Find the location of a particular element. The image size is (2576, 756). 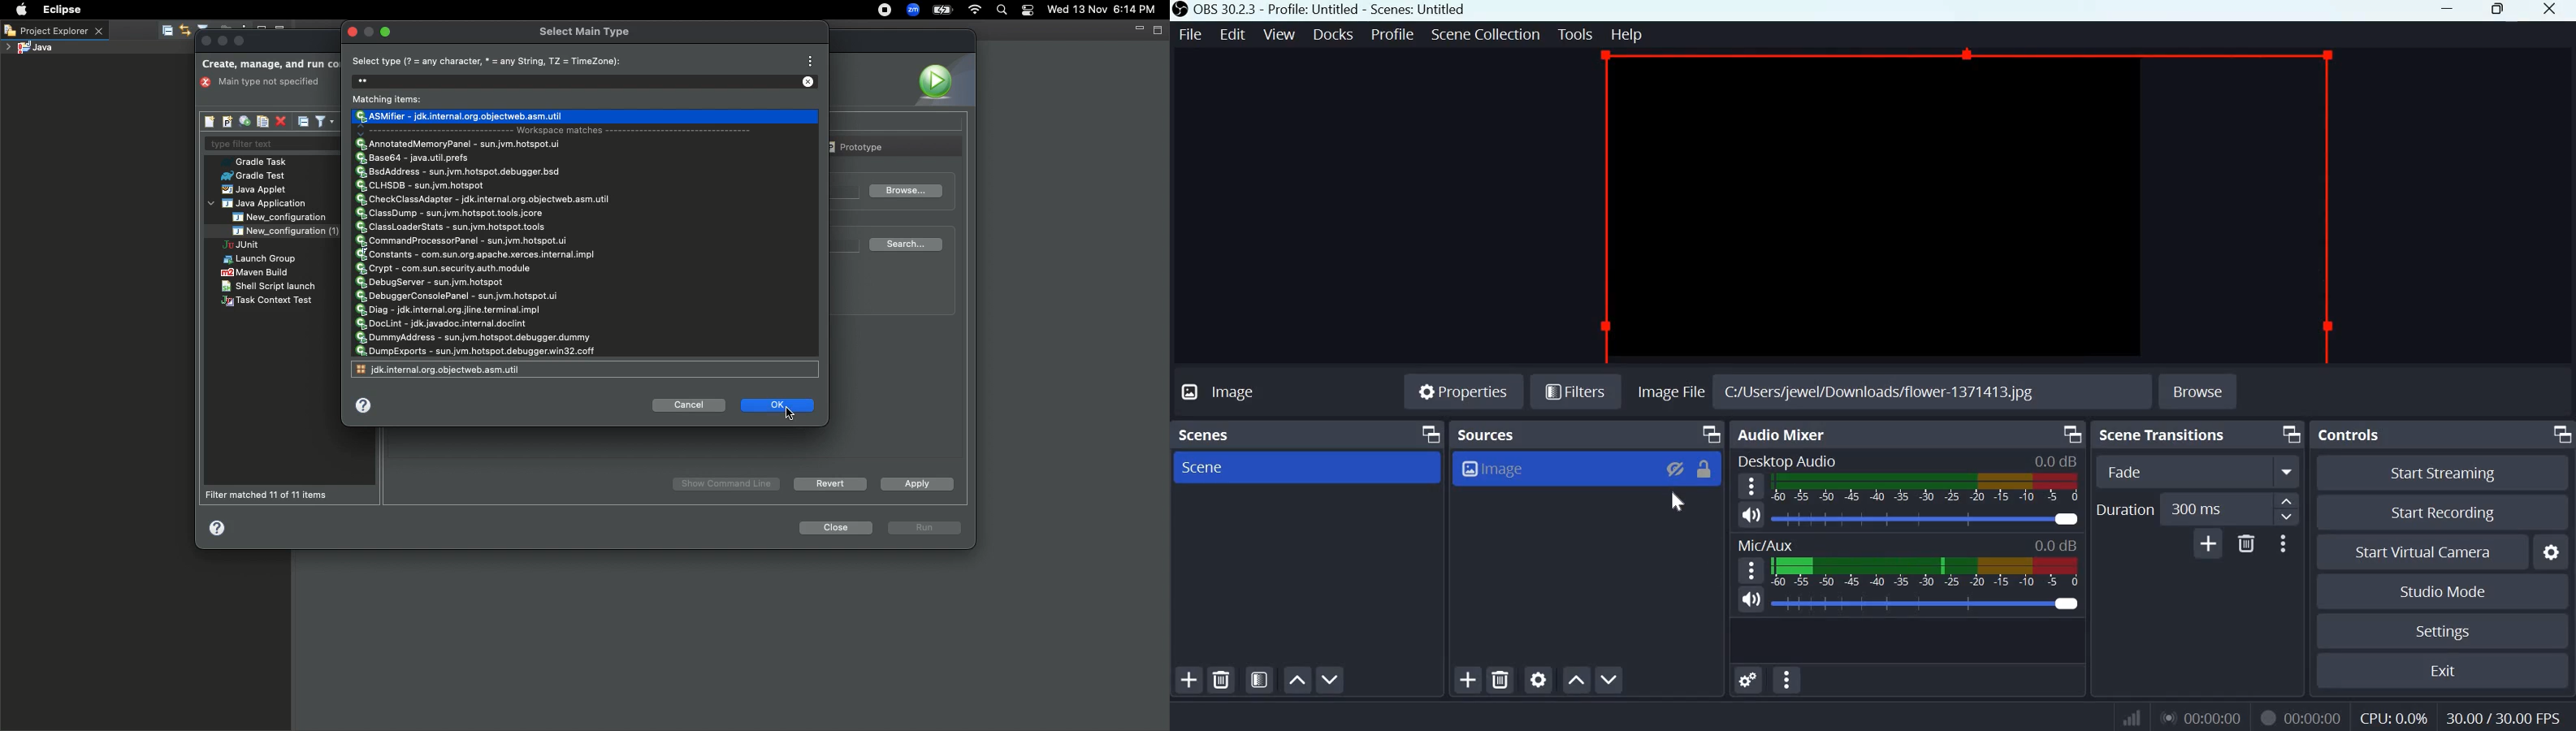

Audio Level Indicator is located at coordinates (2056, 461).